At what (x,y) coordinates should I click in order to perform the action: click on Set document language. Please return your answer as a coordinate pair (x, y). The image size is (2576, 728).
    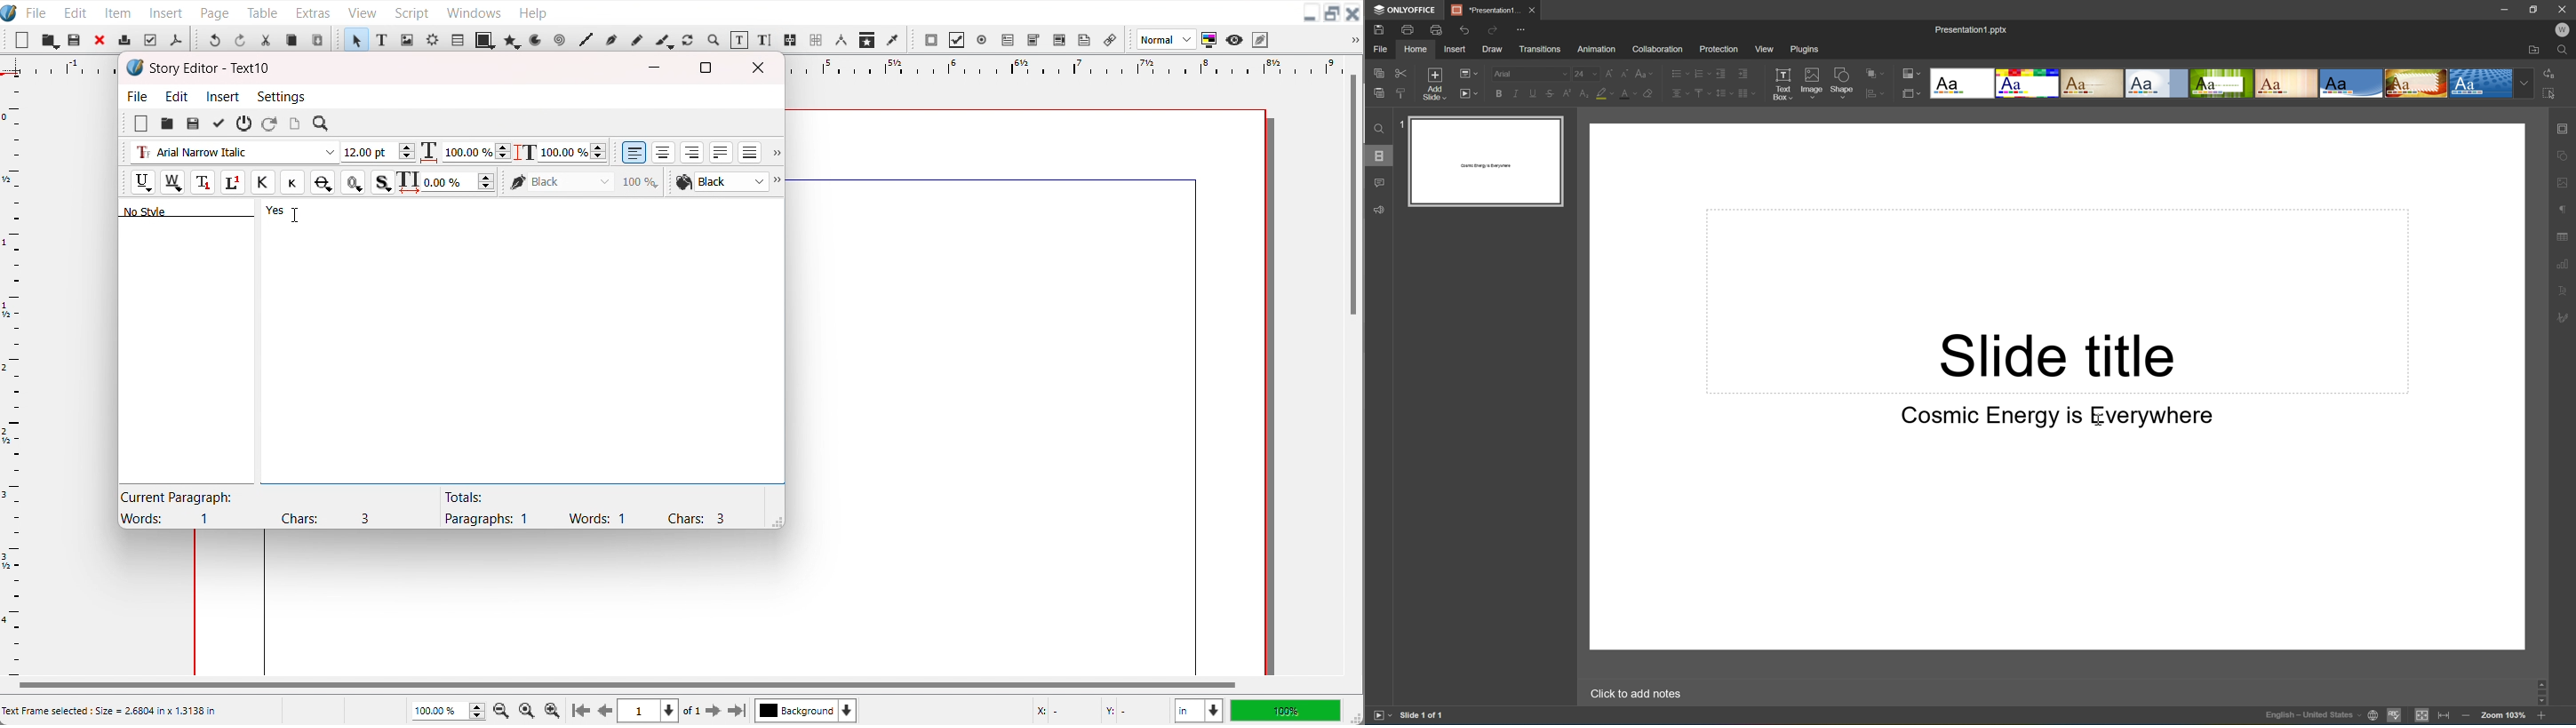
    Looking at the image, I should click on (2373, 716).